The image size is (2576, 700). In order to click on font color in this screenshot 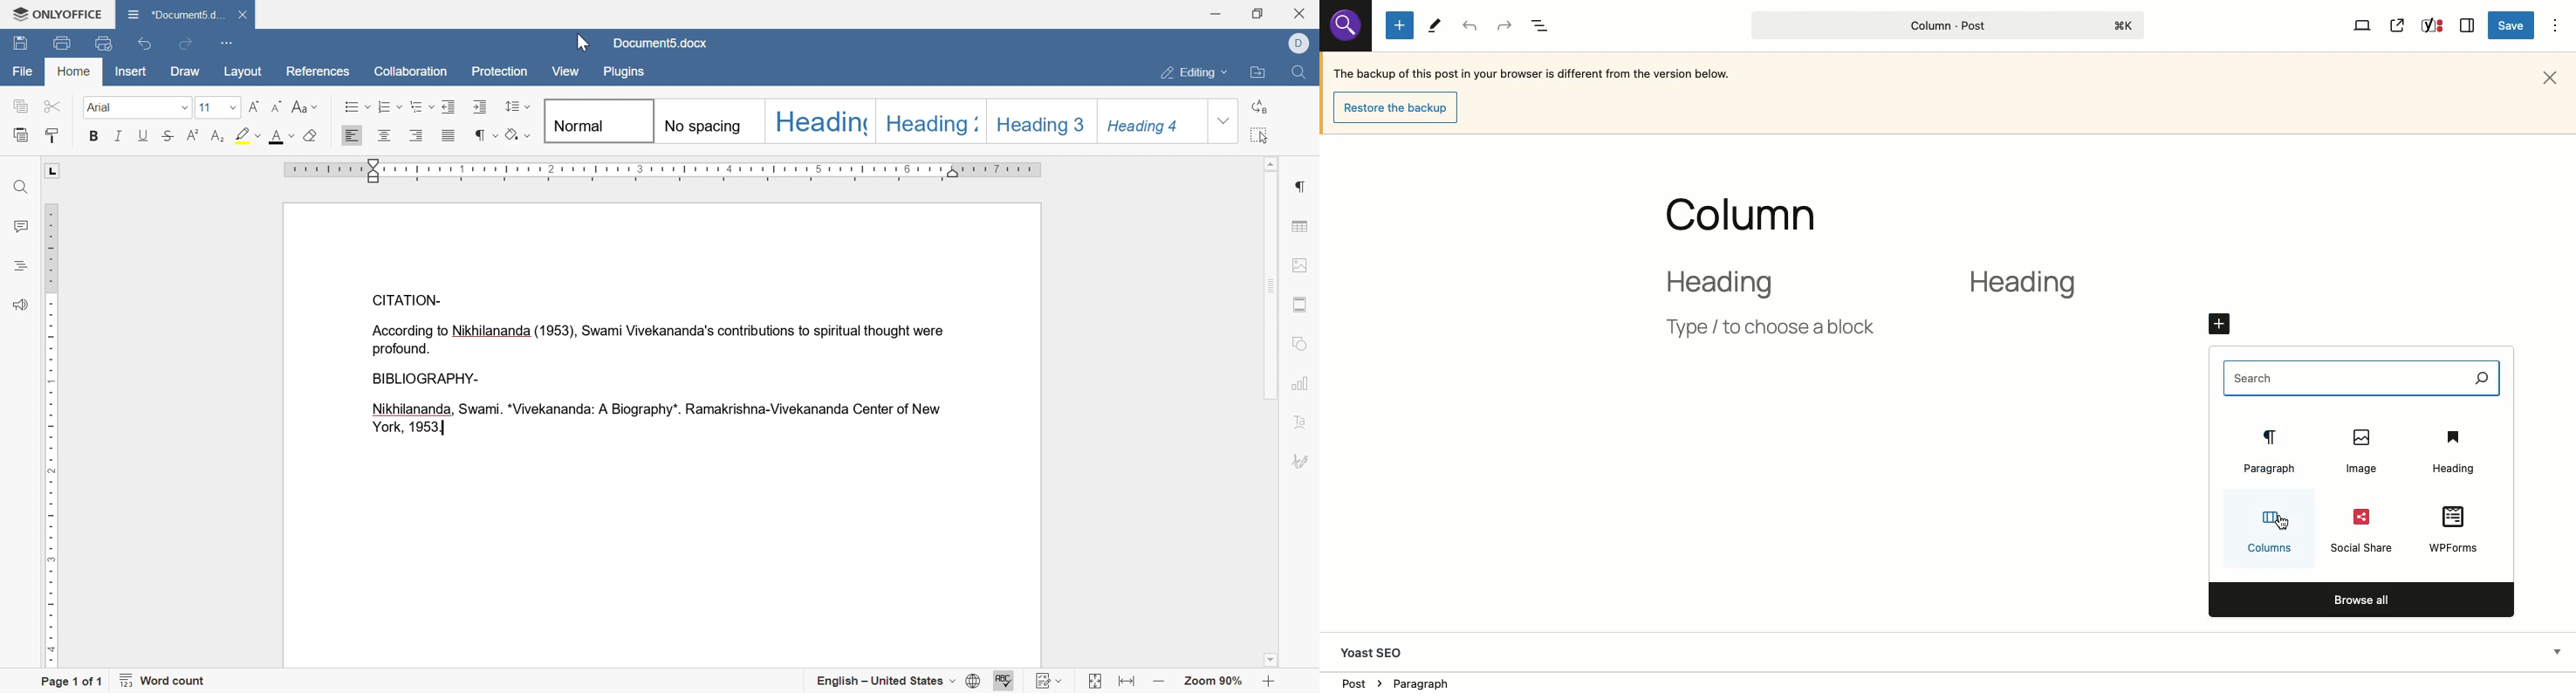, I will do `click(281, 139)`.